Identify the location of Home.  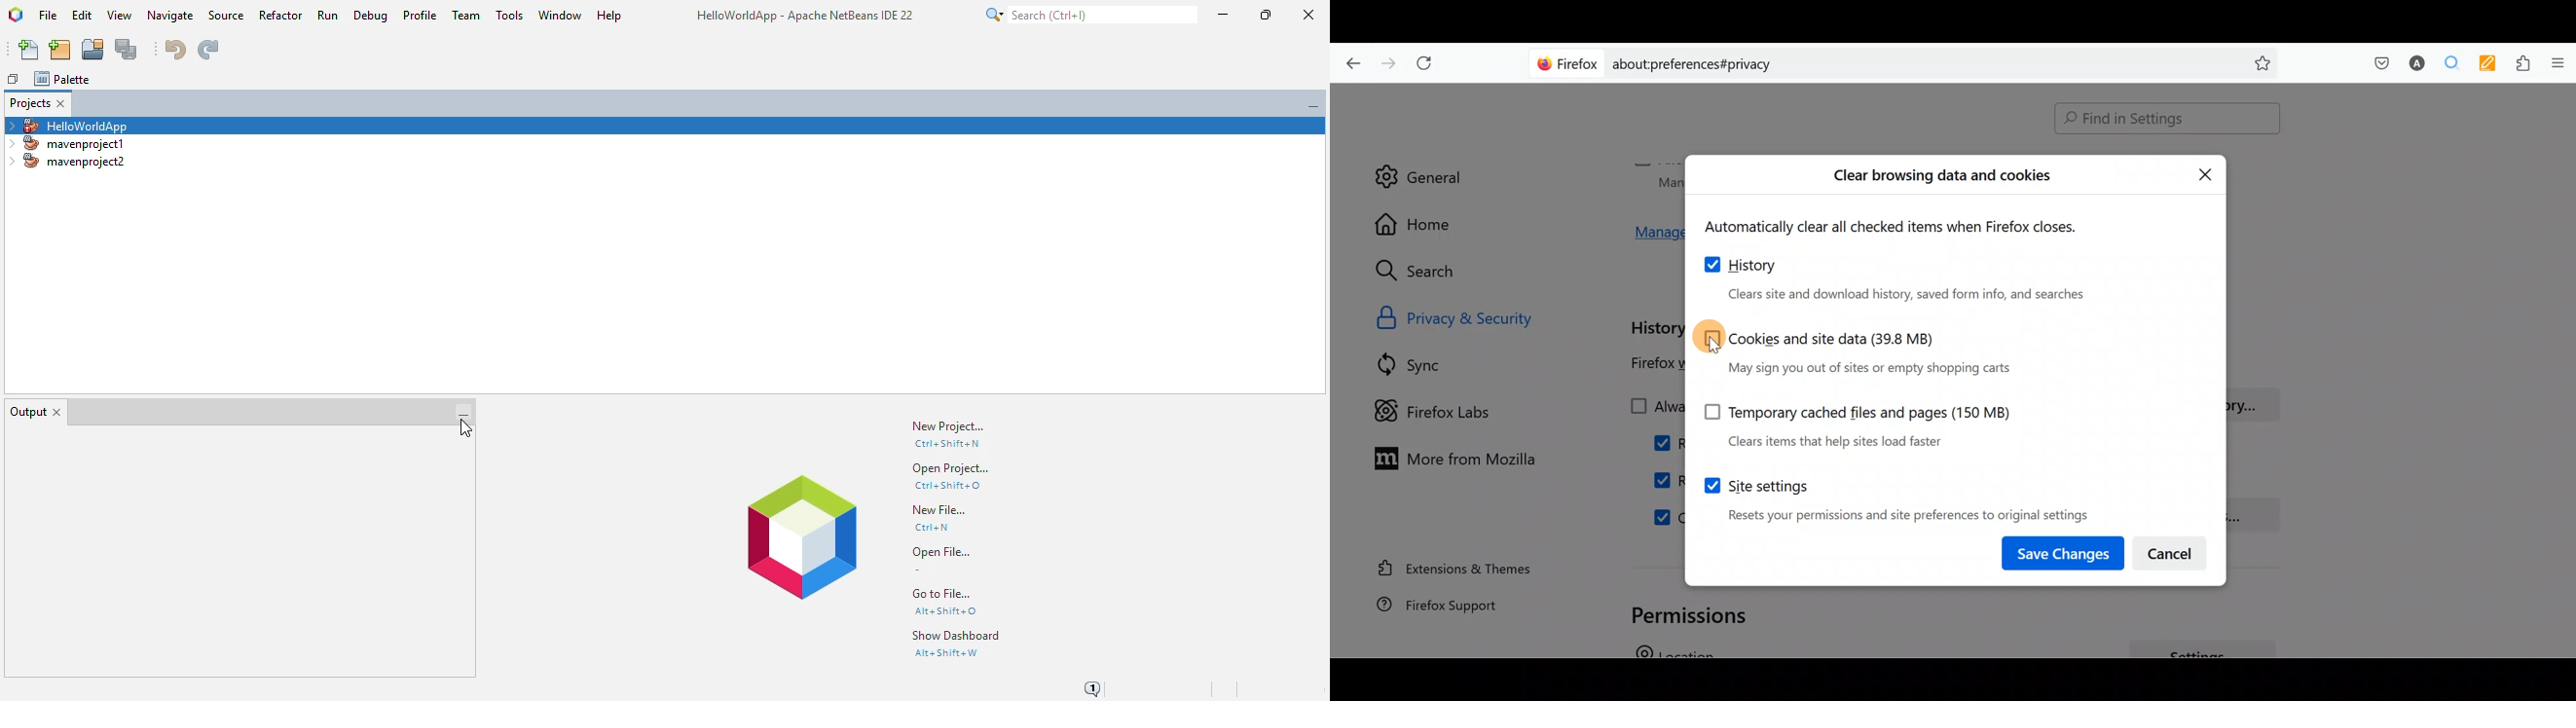
(1426, 224).